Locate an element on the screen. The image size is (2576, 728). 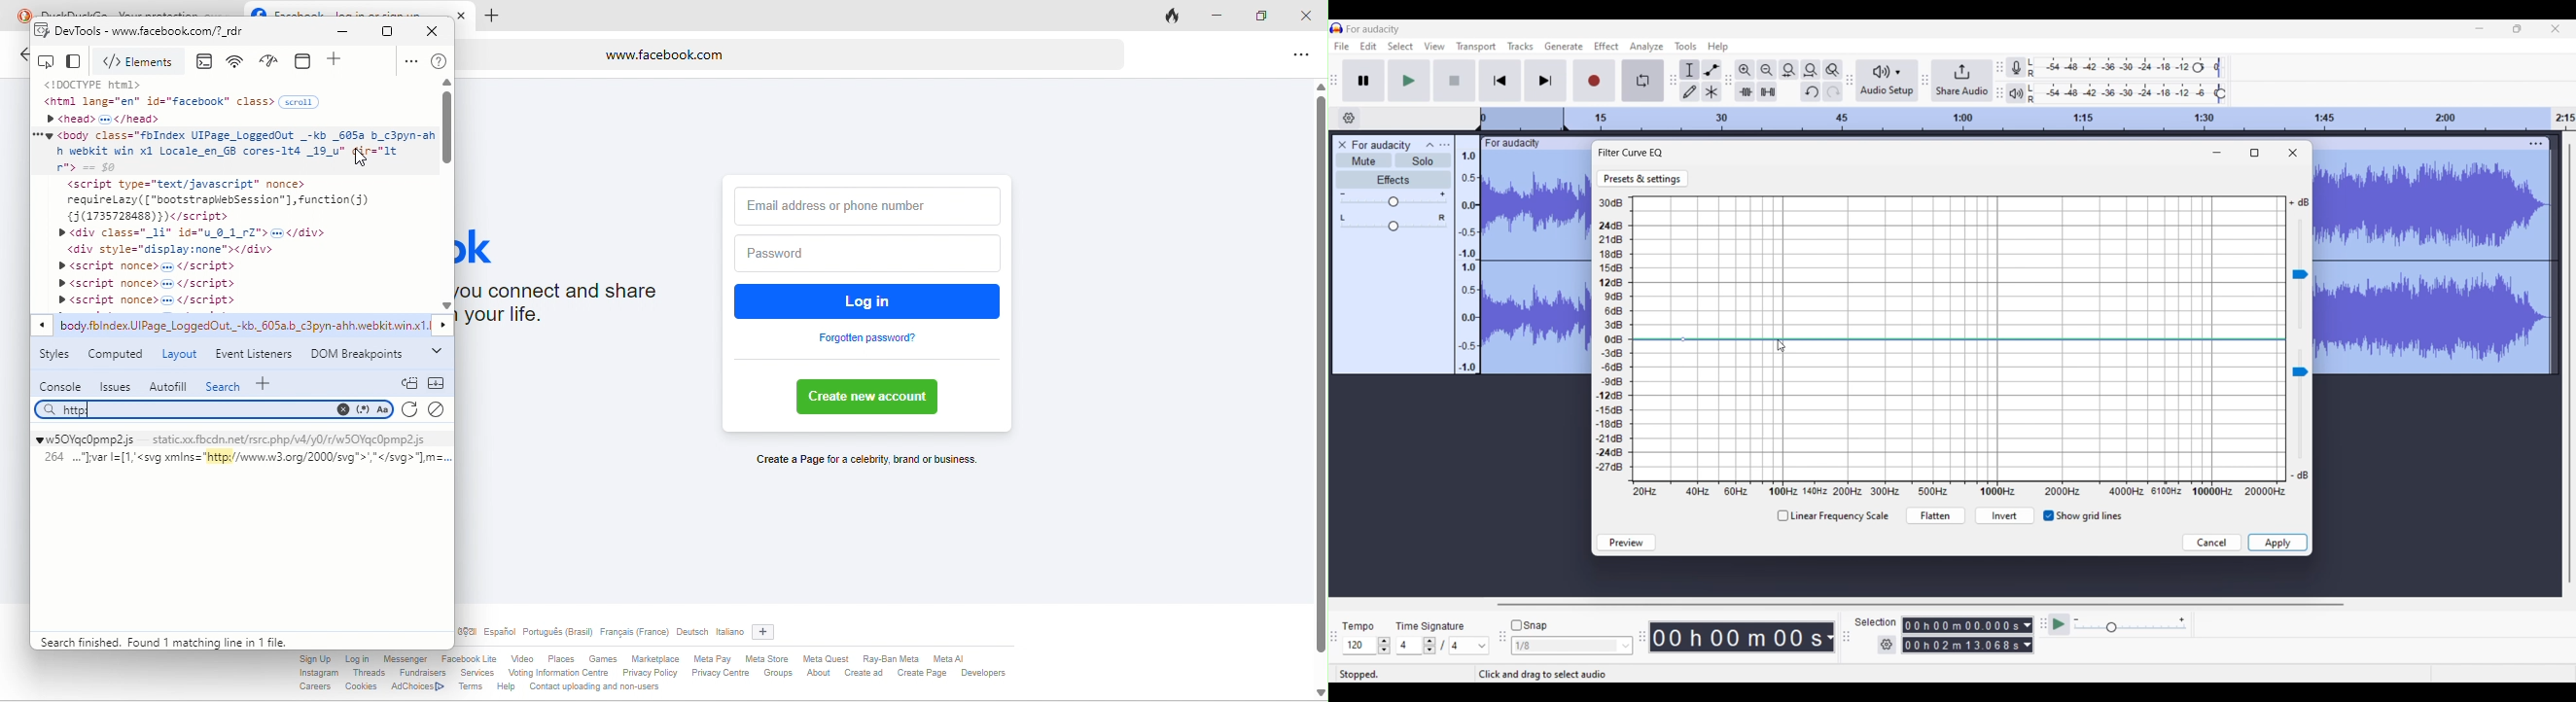
Track settings is located at coordinates (2536, 144).